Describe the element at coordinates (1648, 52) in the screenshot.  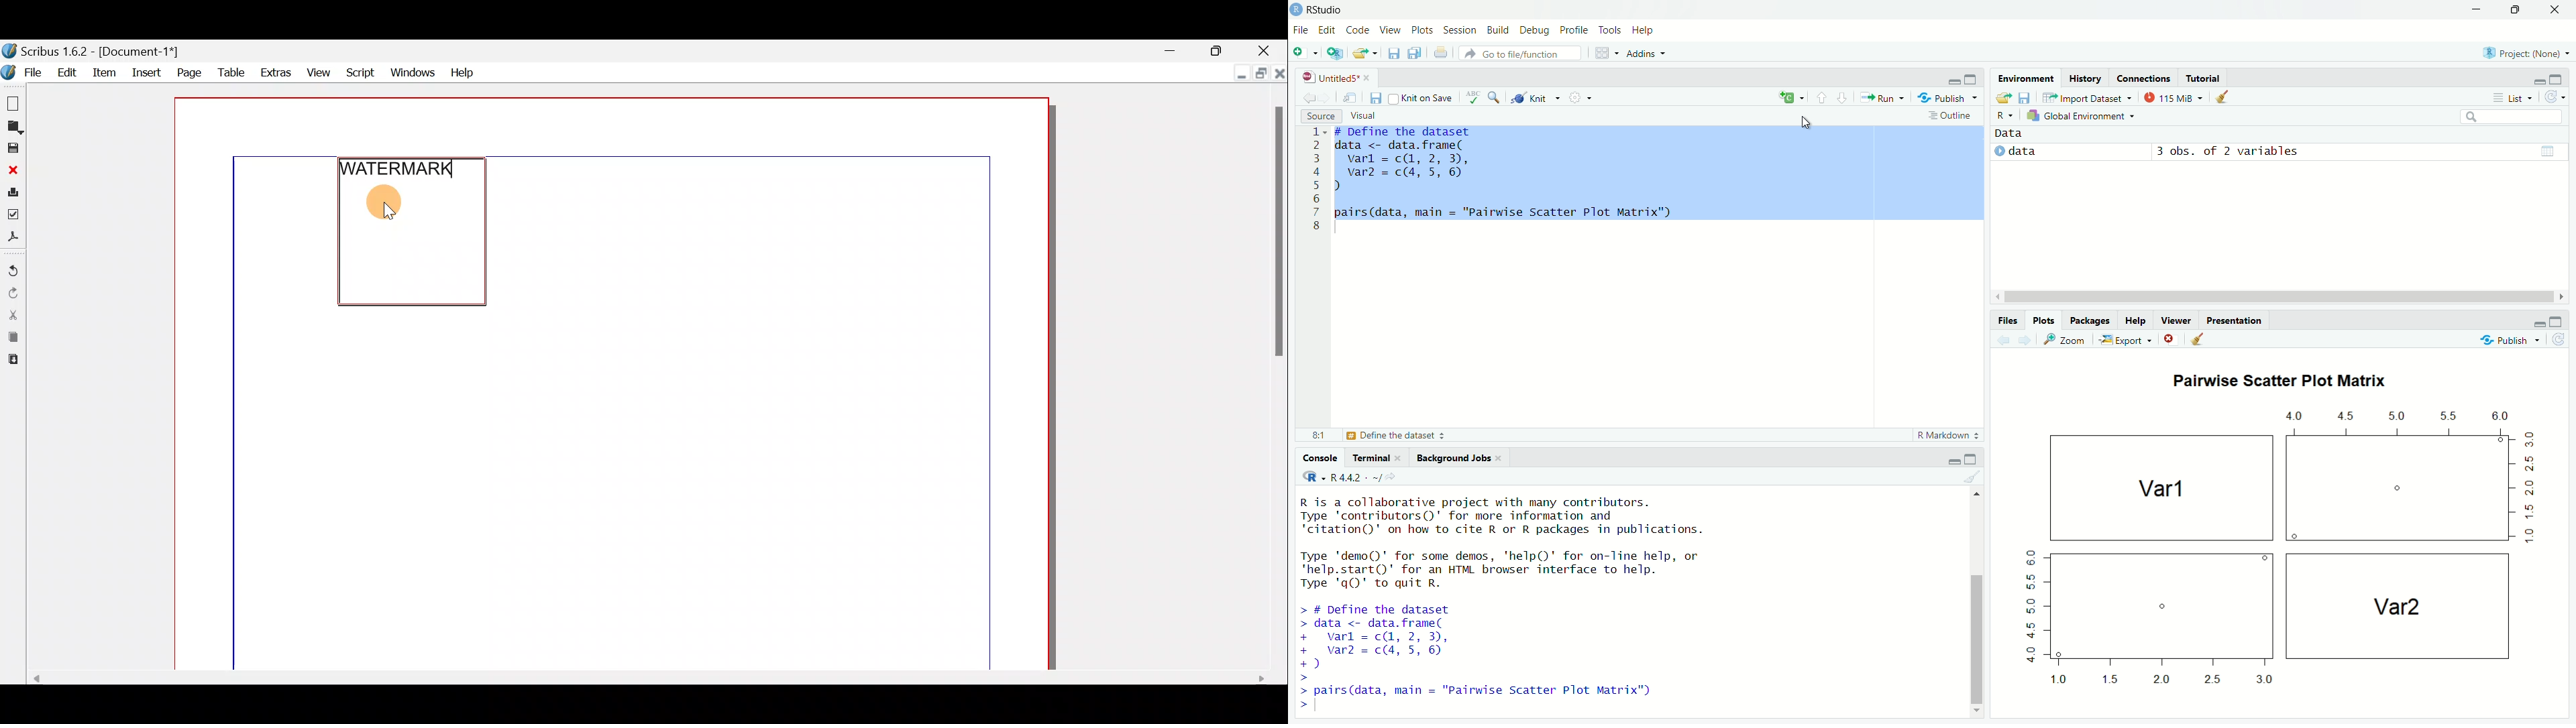
I see `Addins` at that location.